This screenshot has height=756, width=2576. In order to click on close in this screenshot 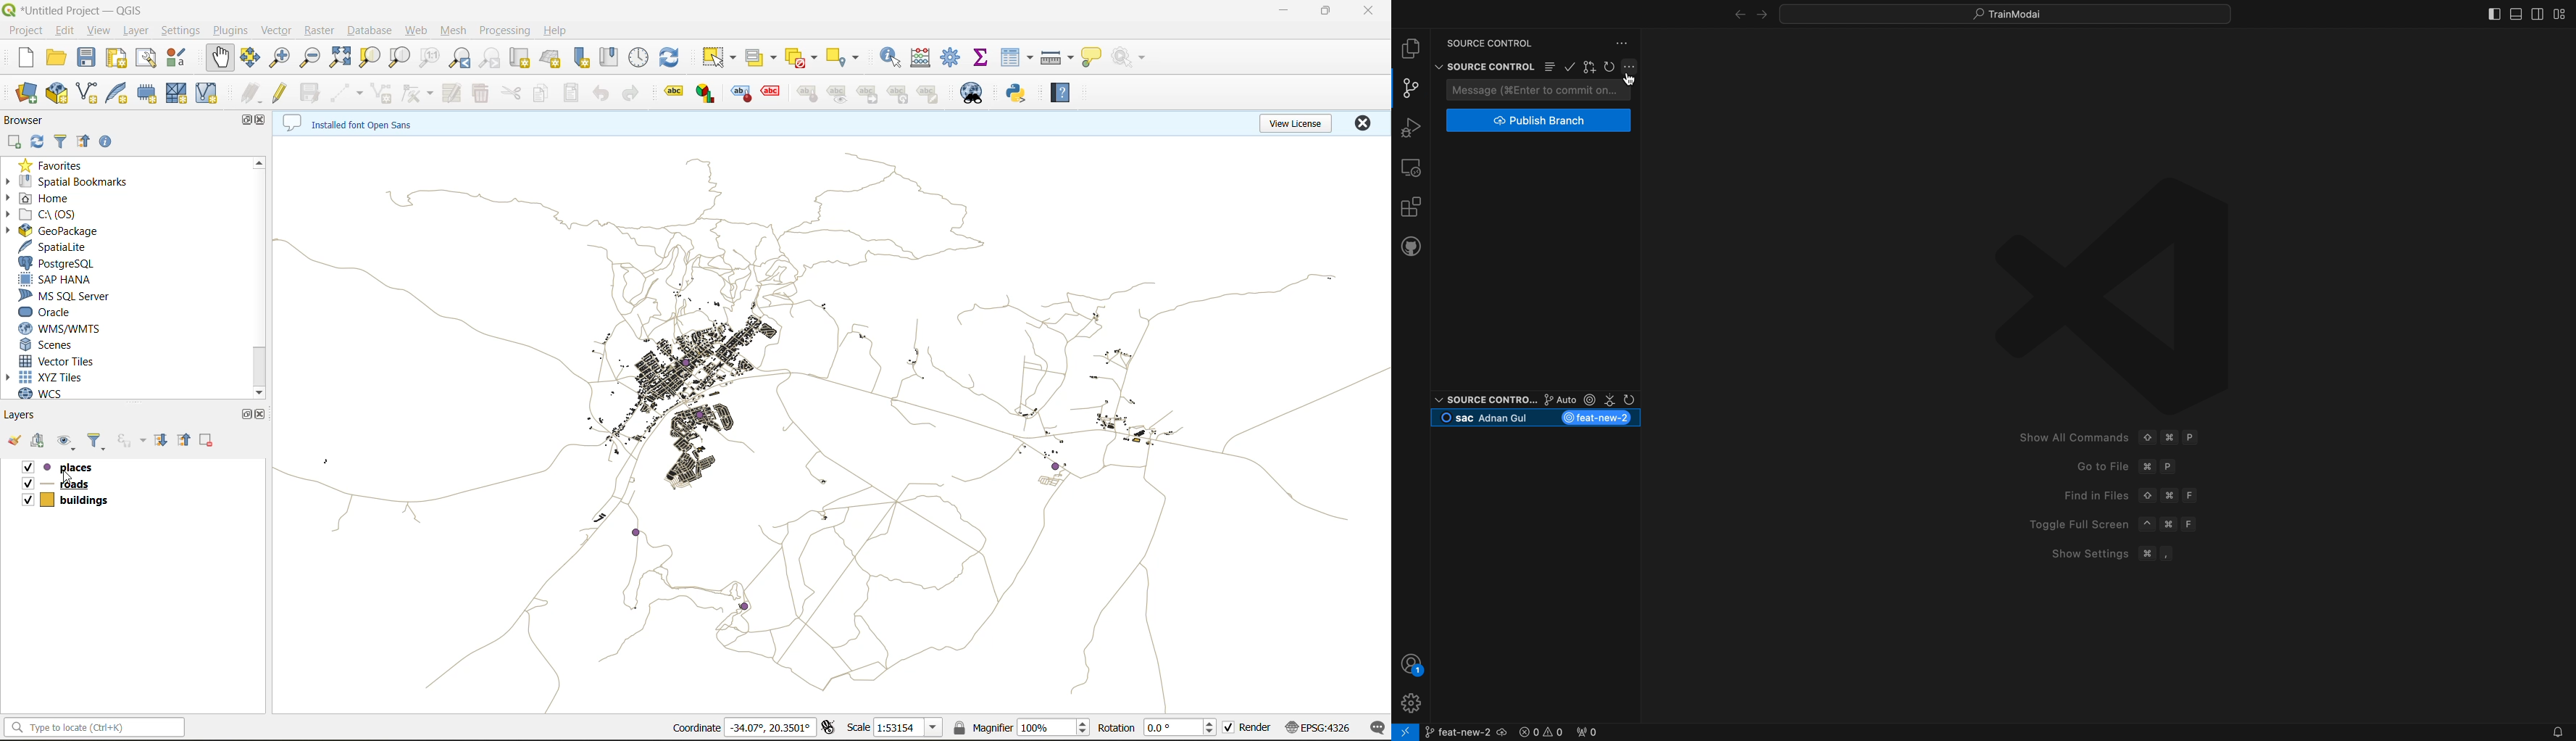, I will do `click(1368, 11)`.